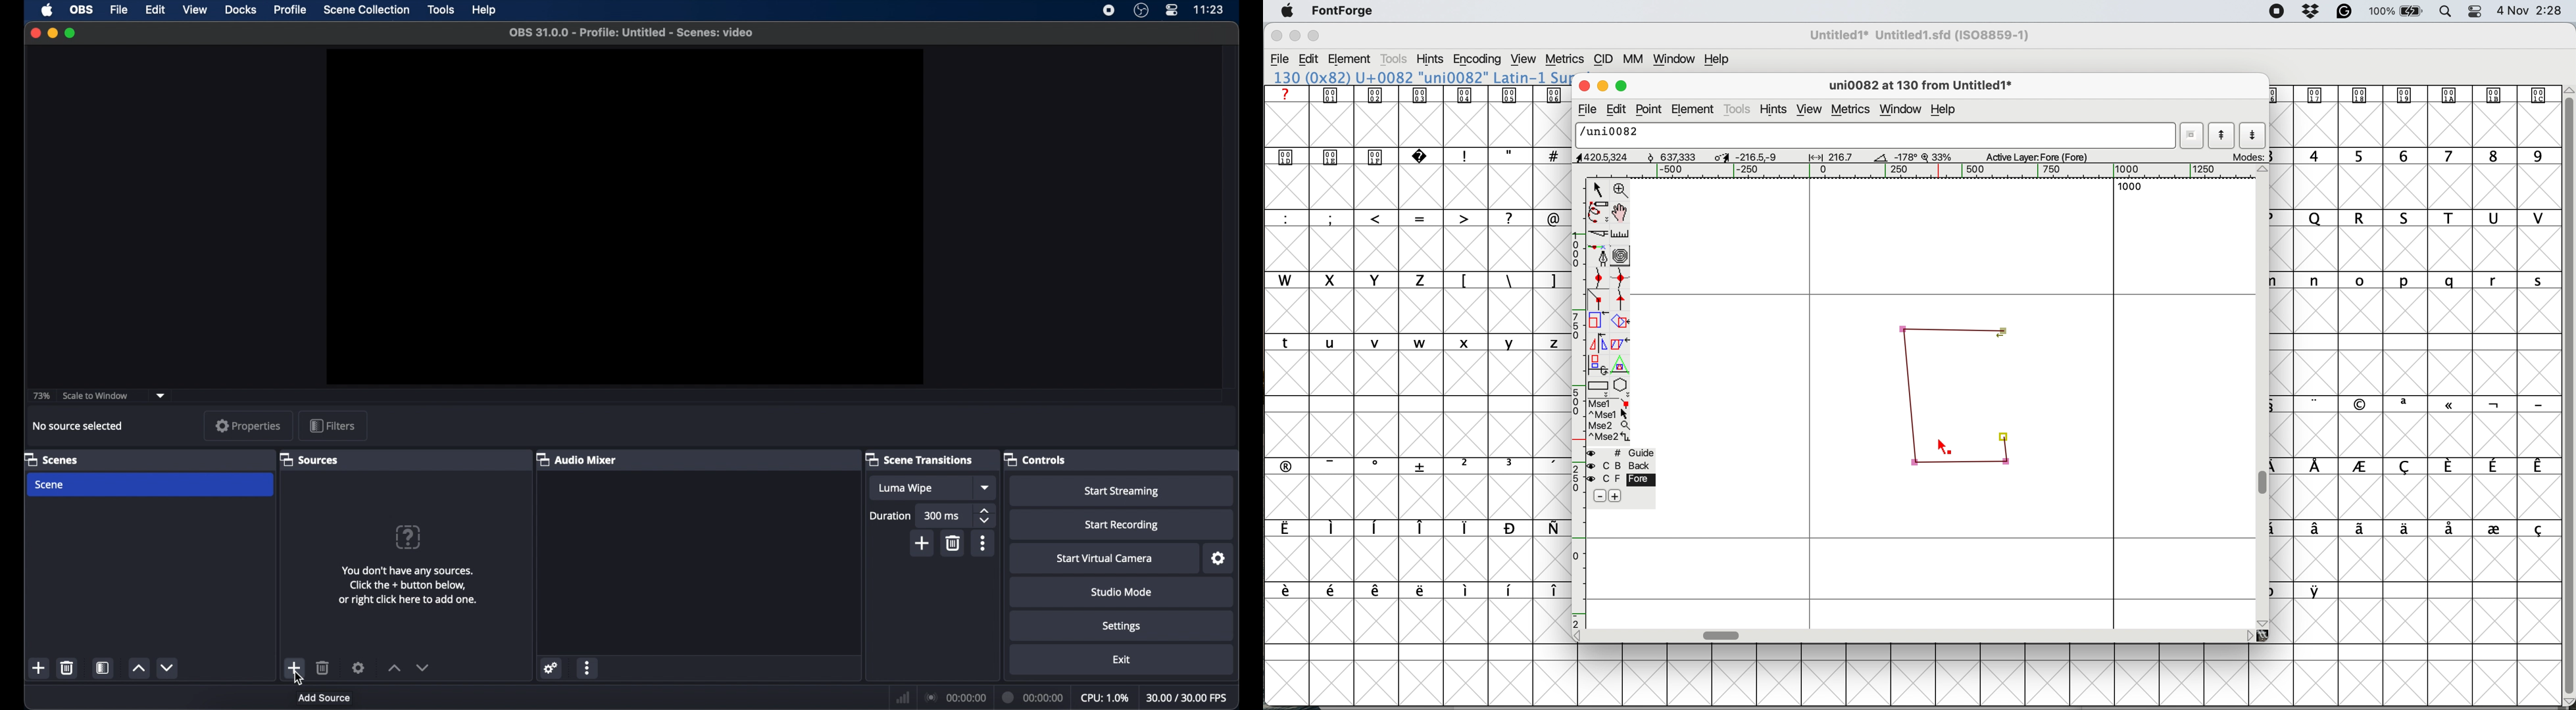  I want to click on symbol, so click(2318, 590).